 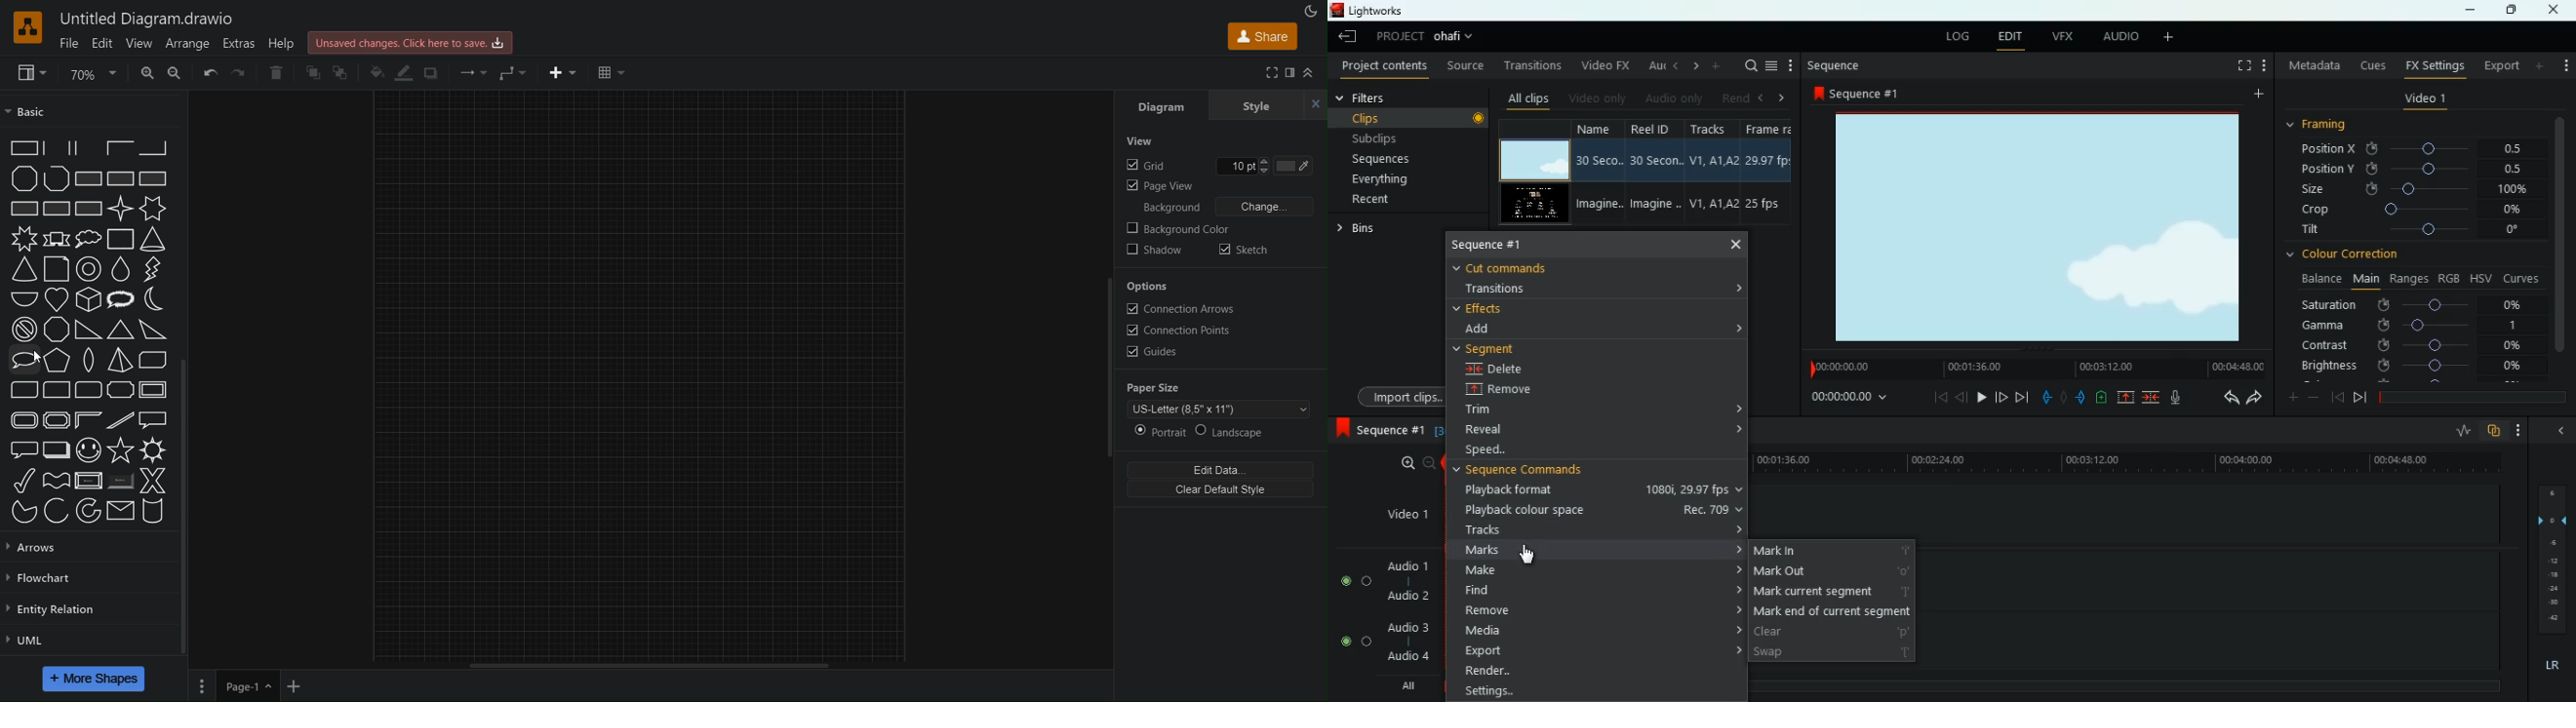 I want to click on audio only, so click(x=1671, y=98).